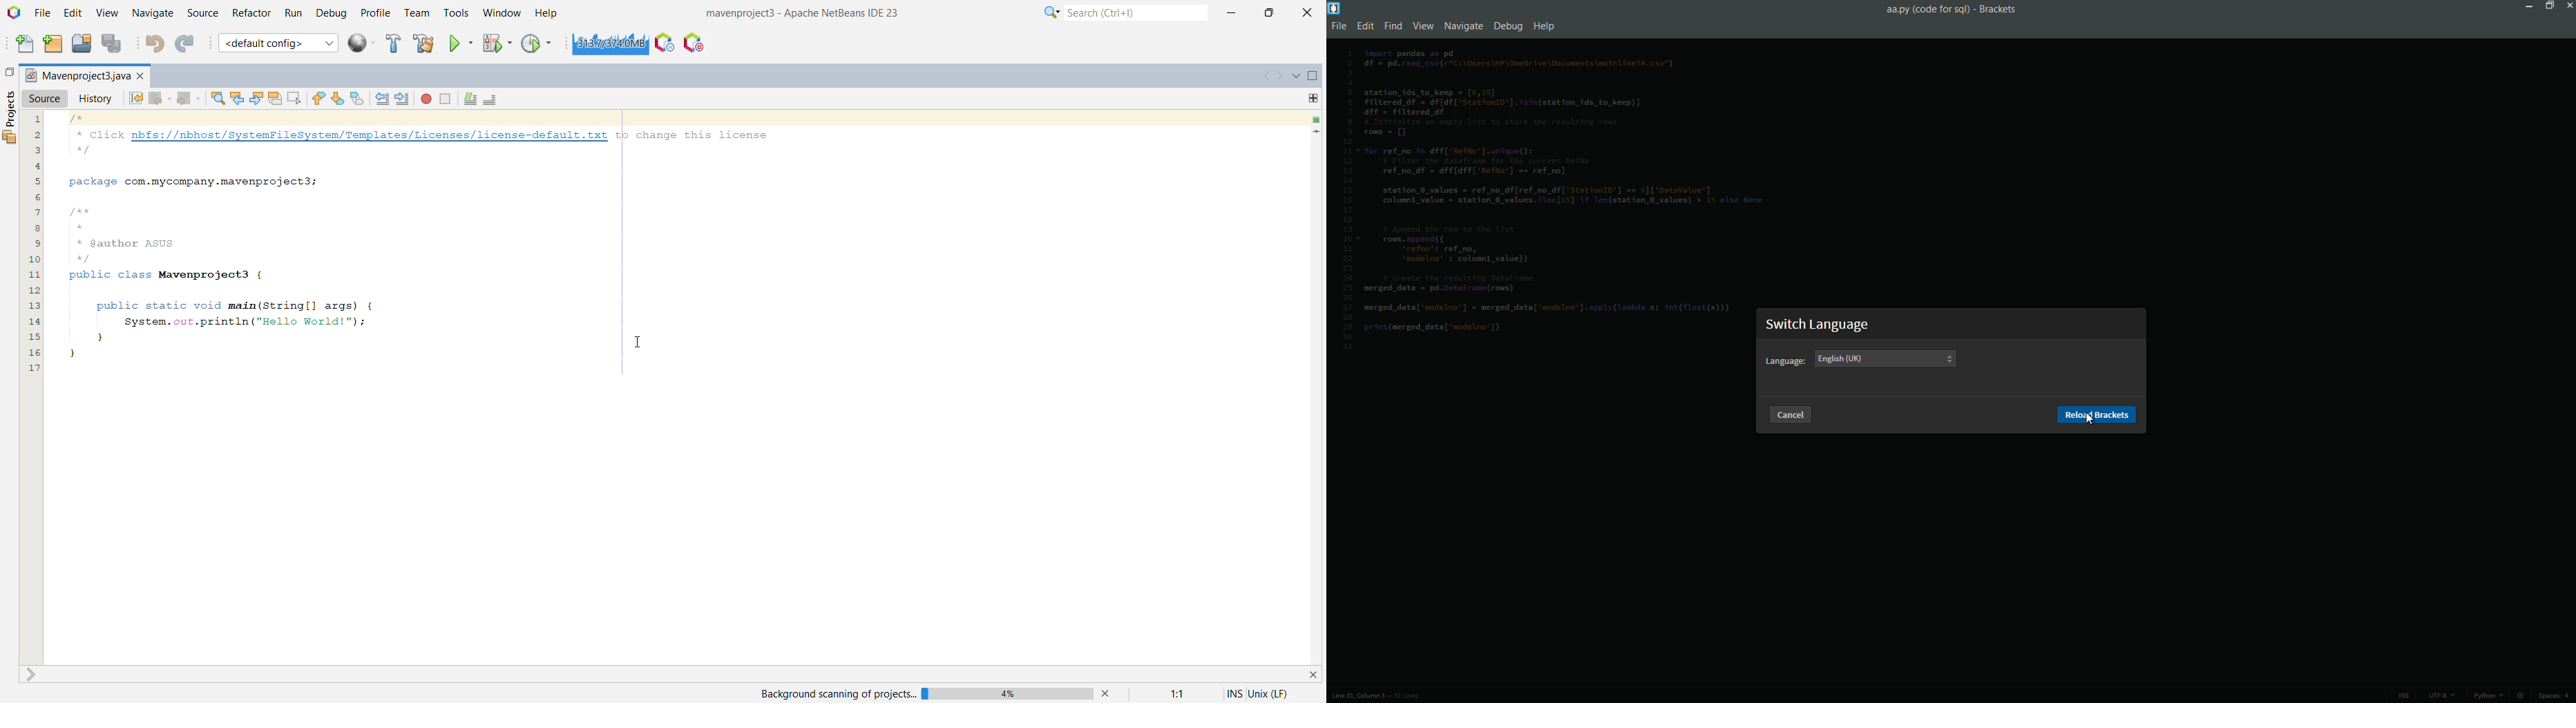 Image resolution: width=2576 pixels, height=728 pixels. Describe the element at coordinates (1998, 8) in the screenshot. I see `app name` at that location.